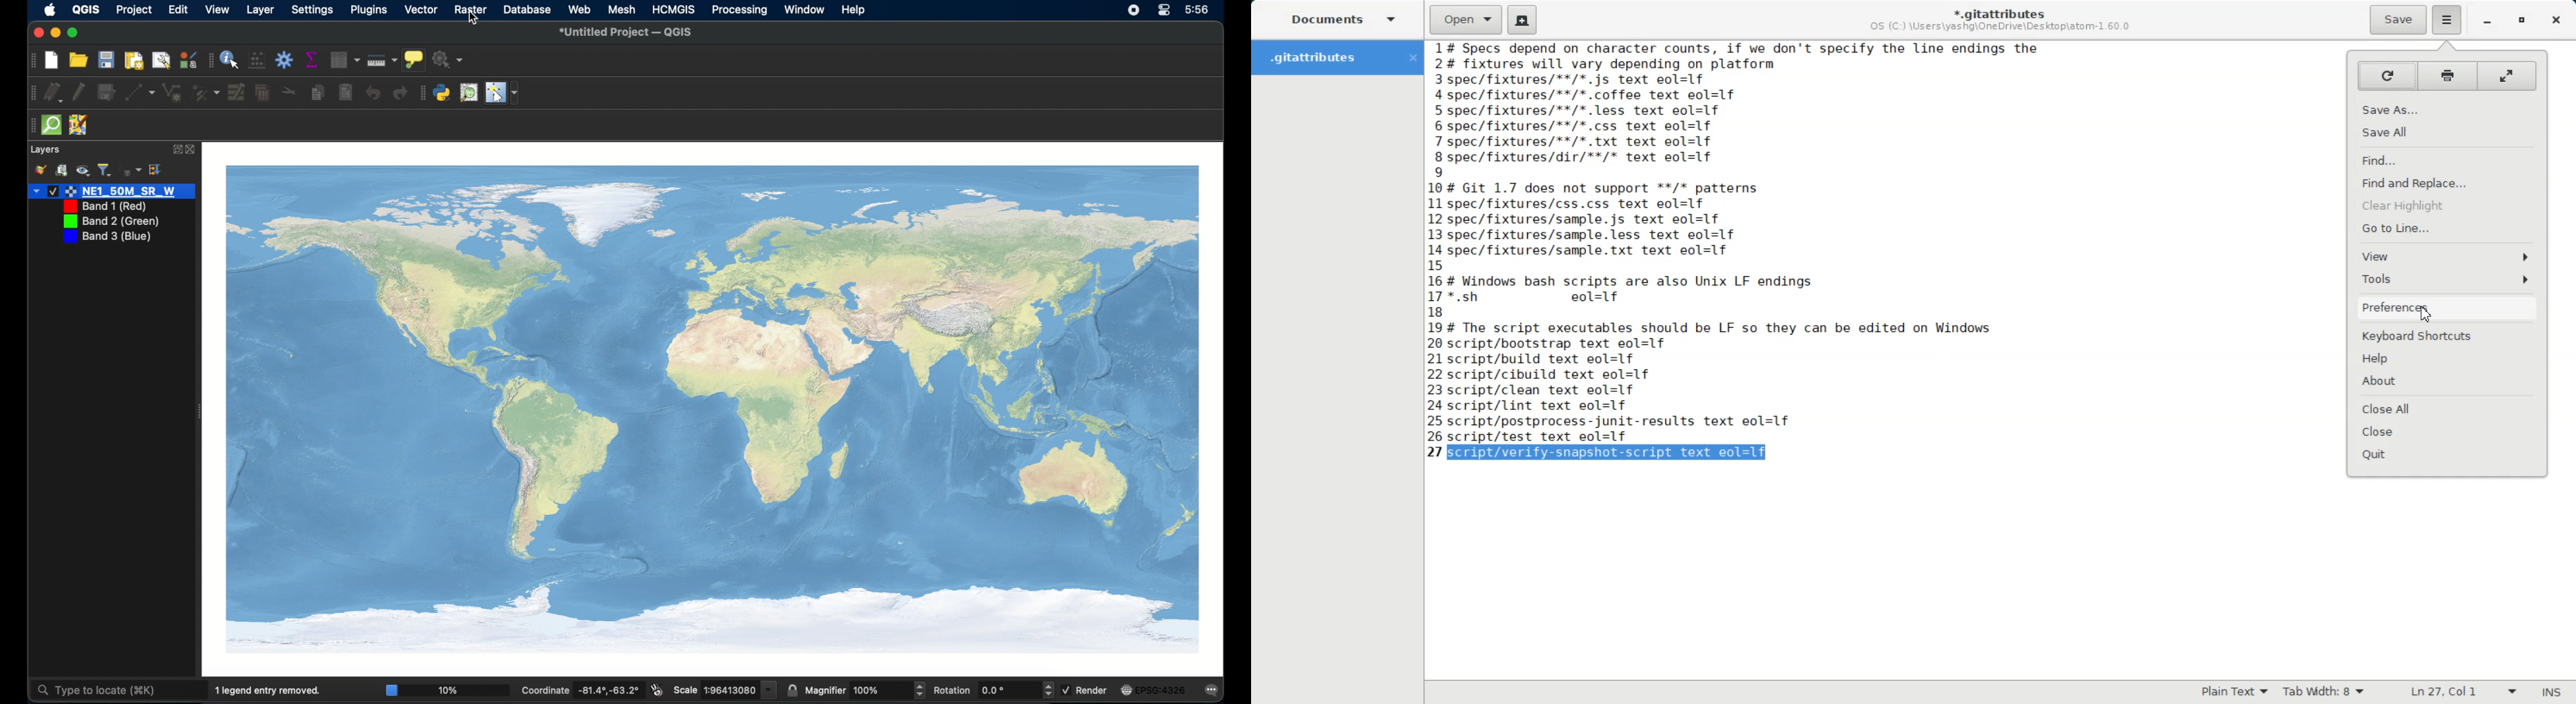  What do you see at coordinates (449, 60) in the screenshot?
I see `no action selected ` at bounding box center [449, 60].